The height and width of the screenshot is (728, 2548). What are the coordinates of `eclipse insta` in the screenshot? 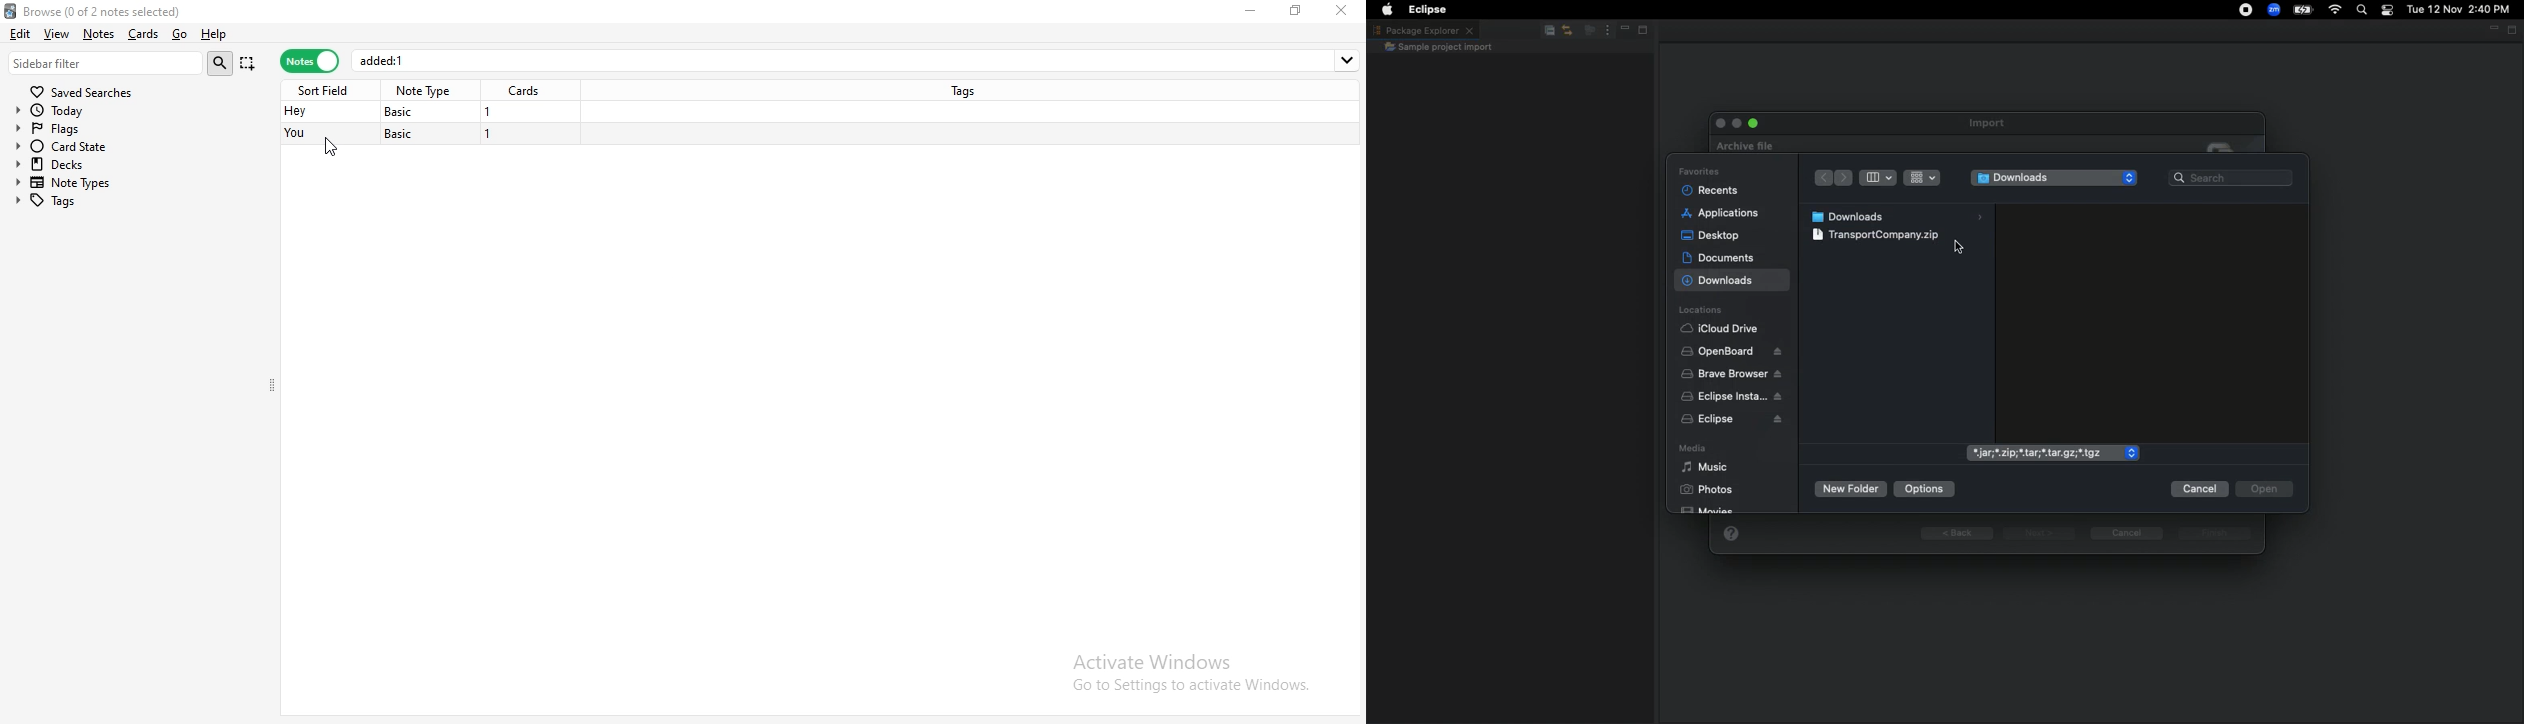 It's located at (1729, 397).